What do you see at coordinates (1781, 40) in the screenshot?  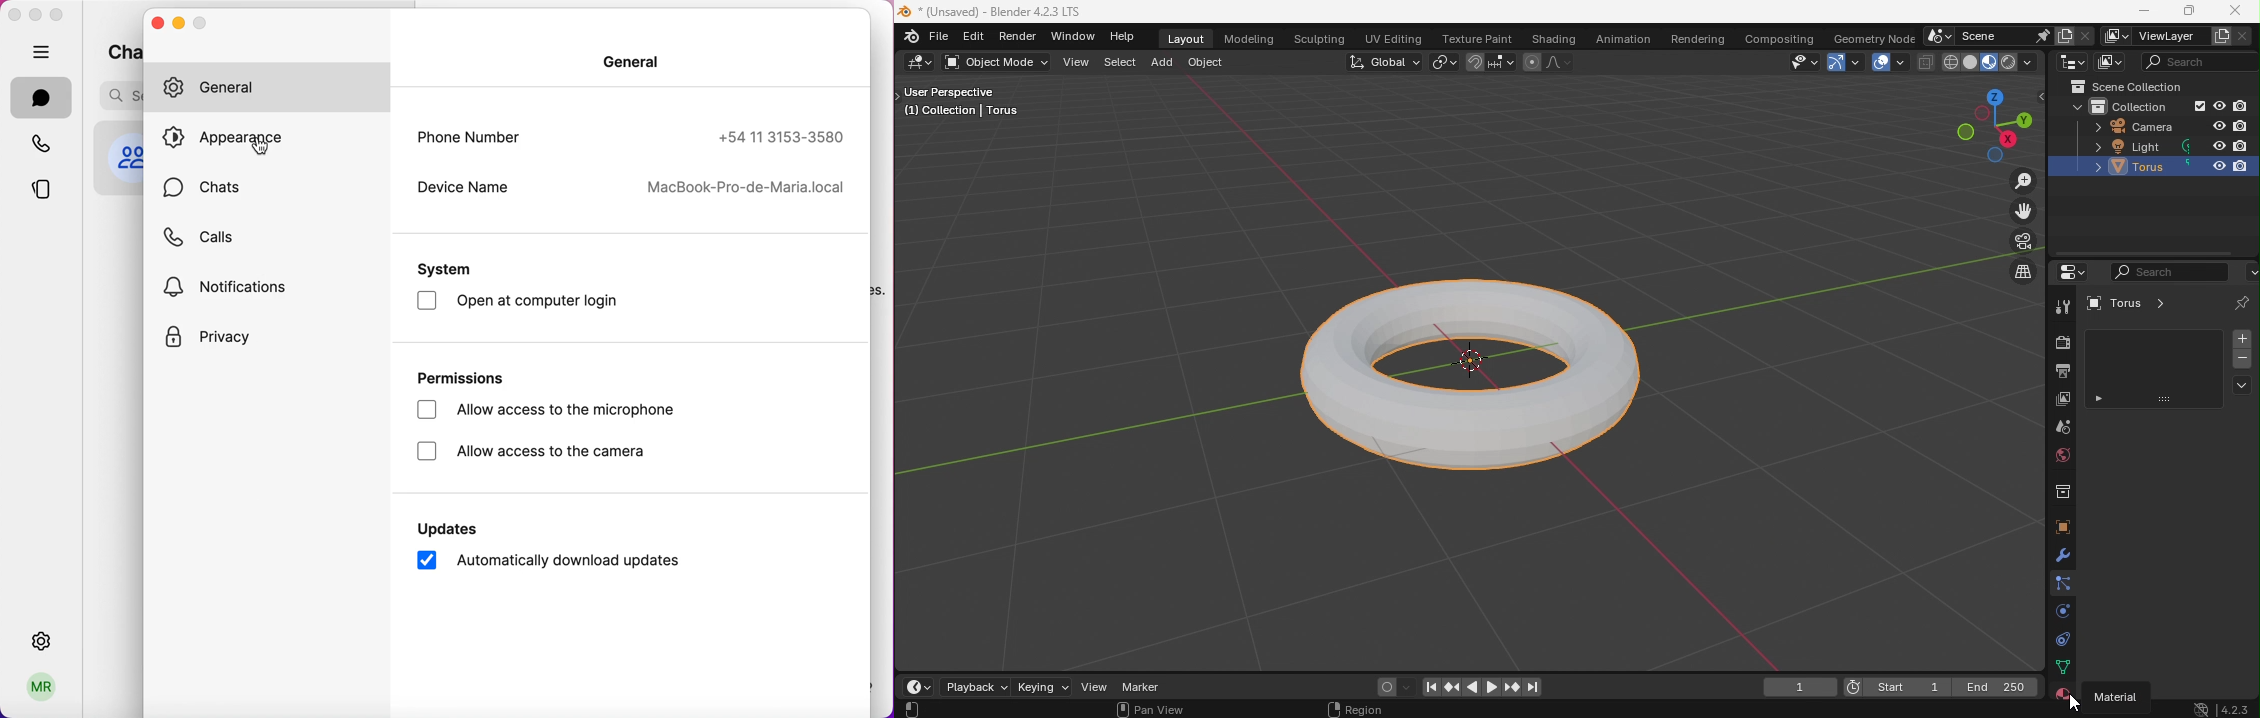 I see `Compositing` at bounding box center [1781, 40].